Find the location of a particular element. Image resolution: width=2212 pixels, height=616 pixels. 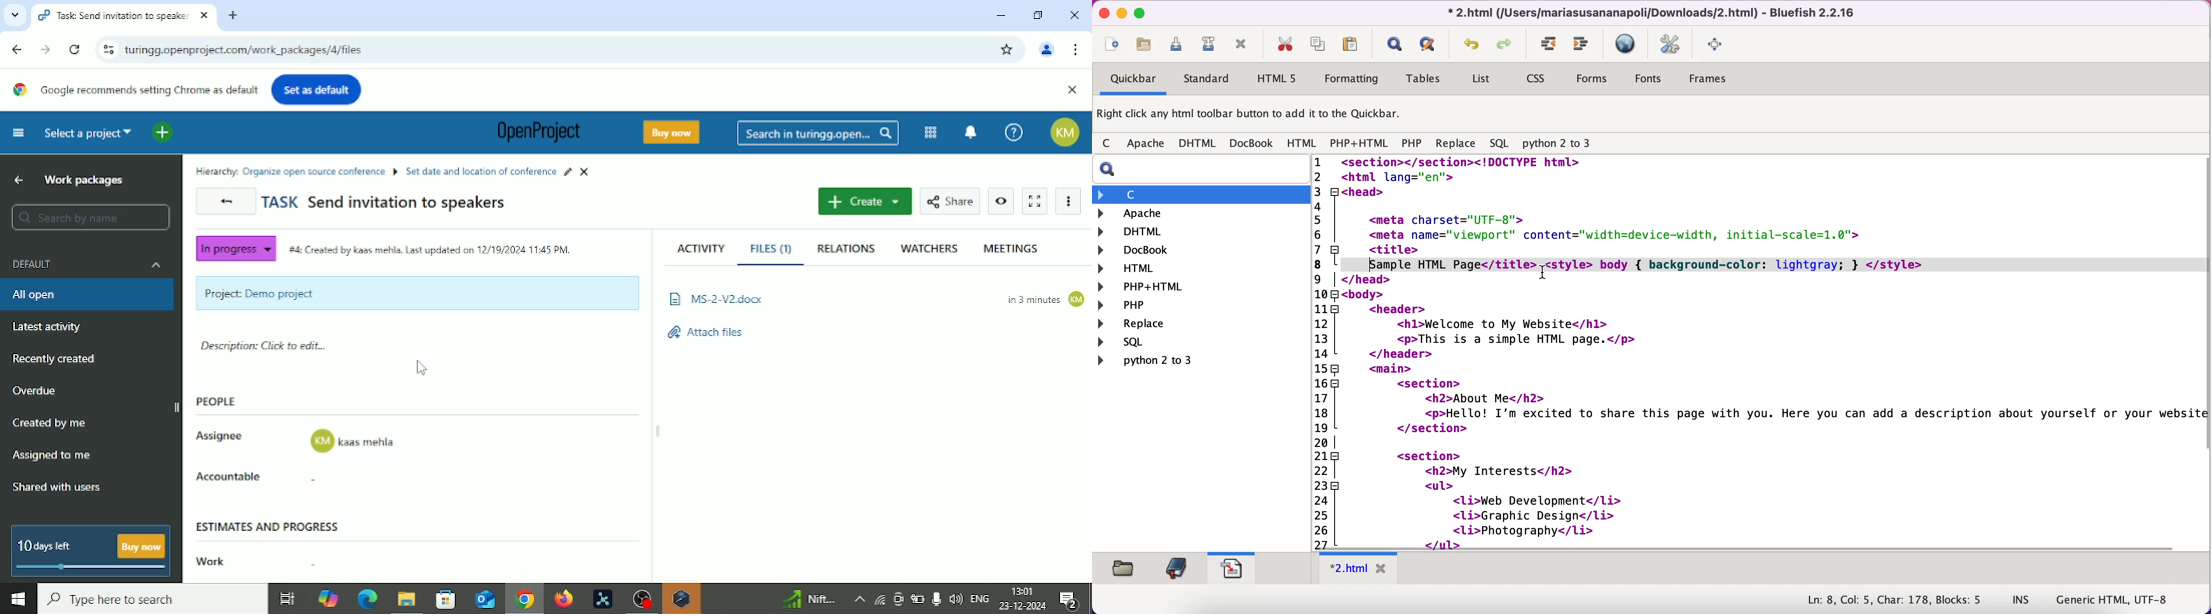

assignee is located at coordinates (354, 442).